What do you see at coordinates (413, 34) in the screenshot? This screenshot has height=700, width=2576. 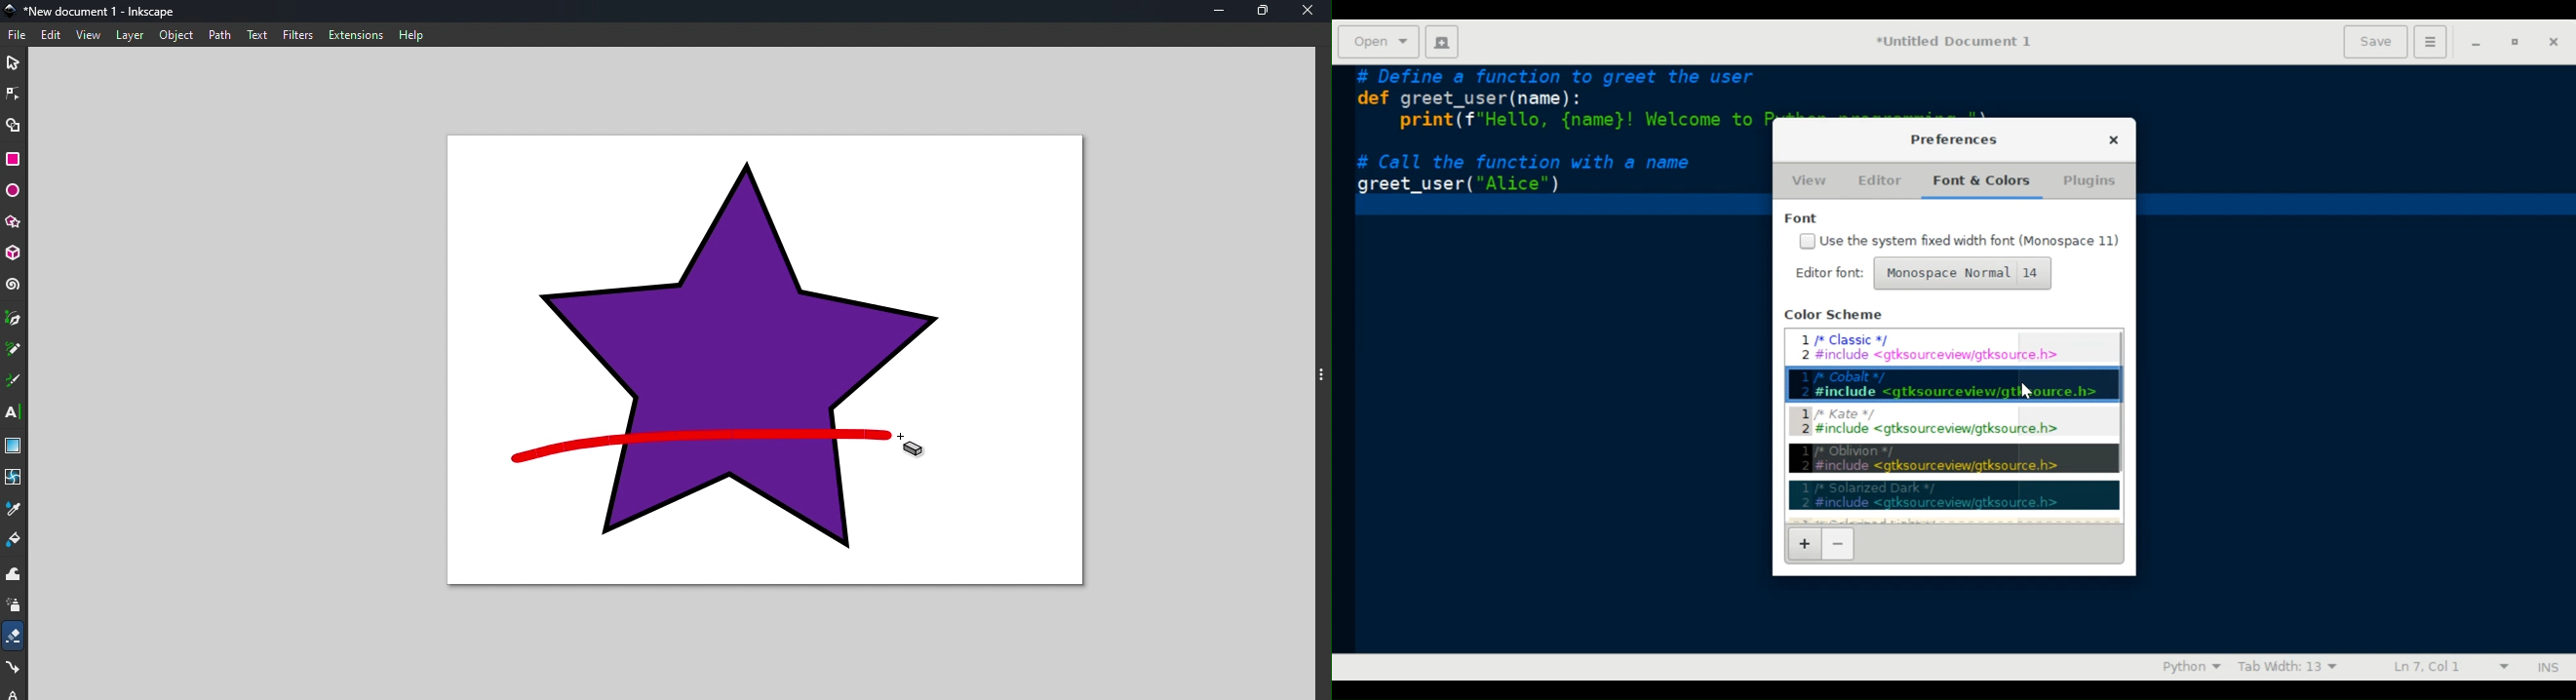 I see `help` at bounding box center [413, 34].